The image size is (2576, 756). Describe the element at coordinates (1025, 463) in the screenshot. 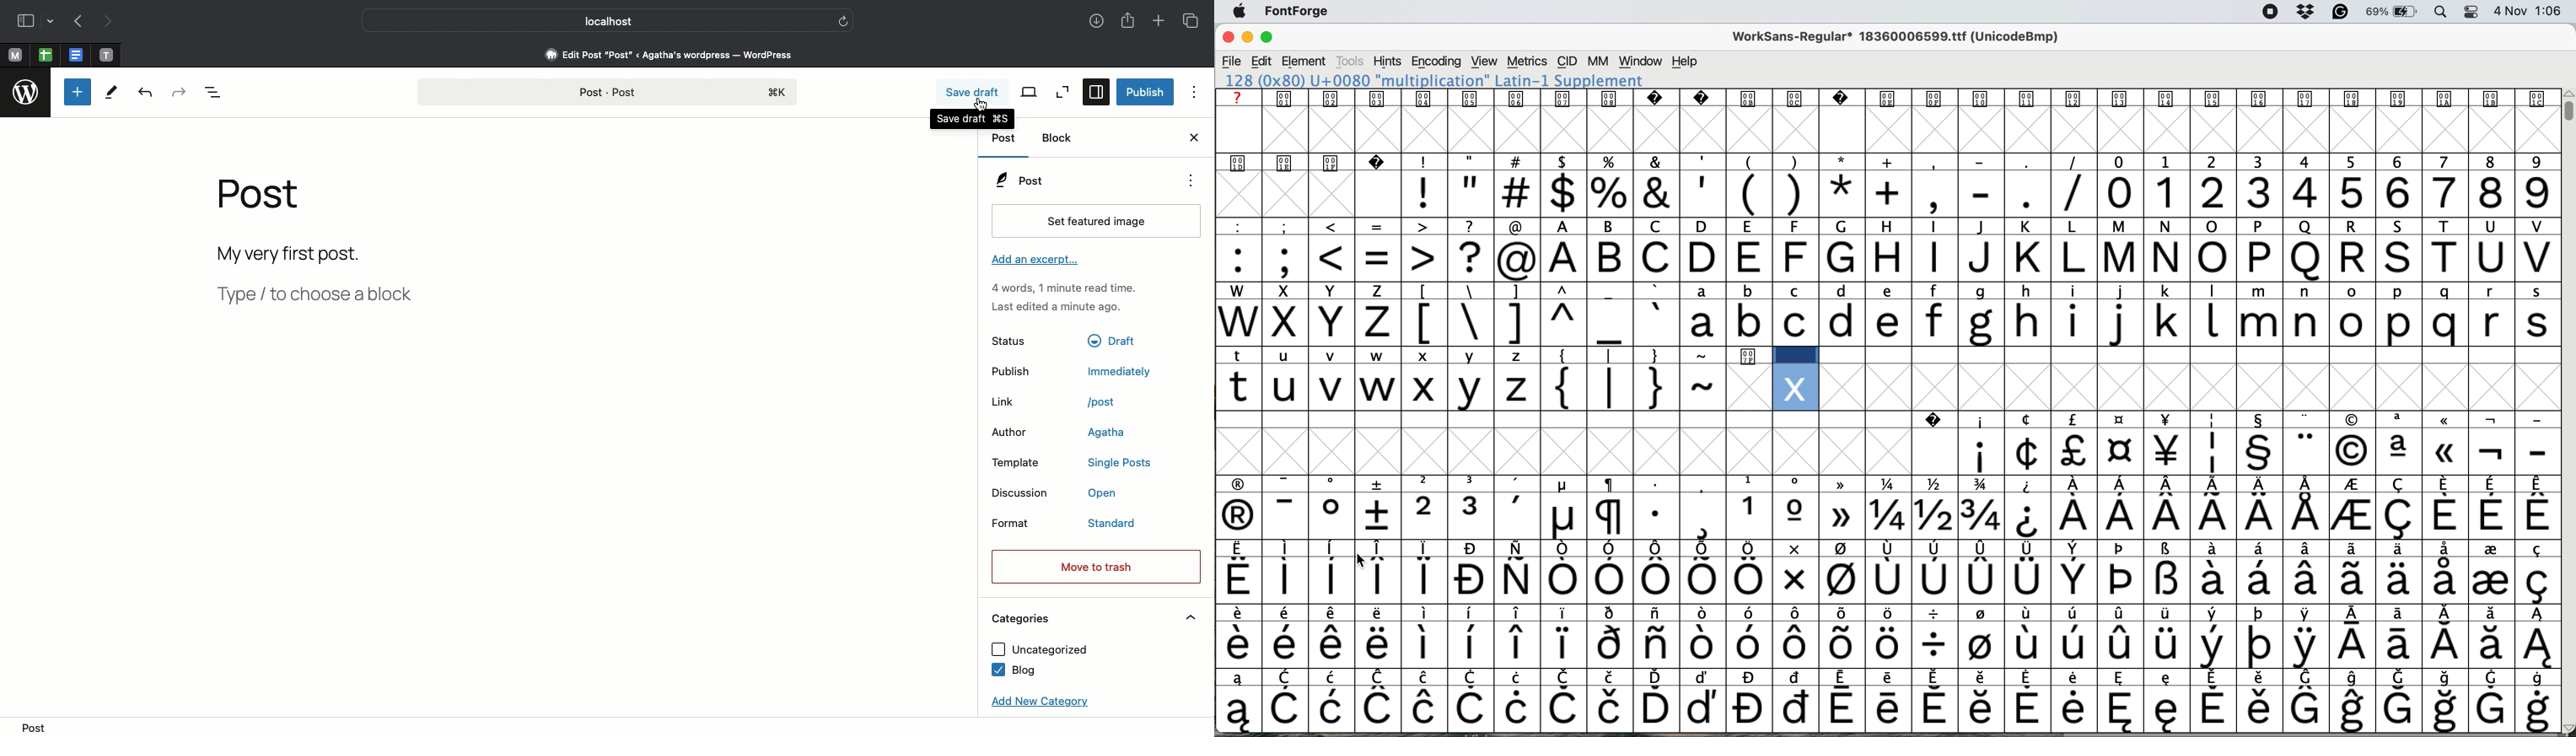

I see `Template` at that location.